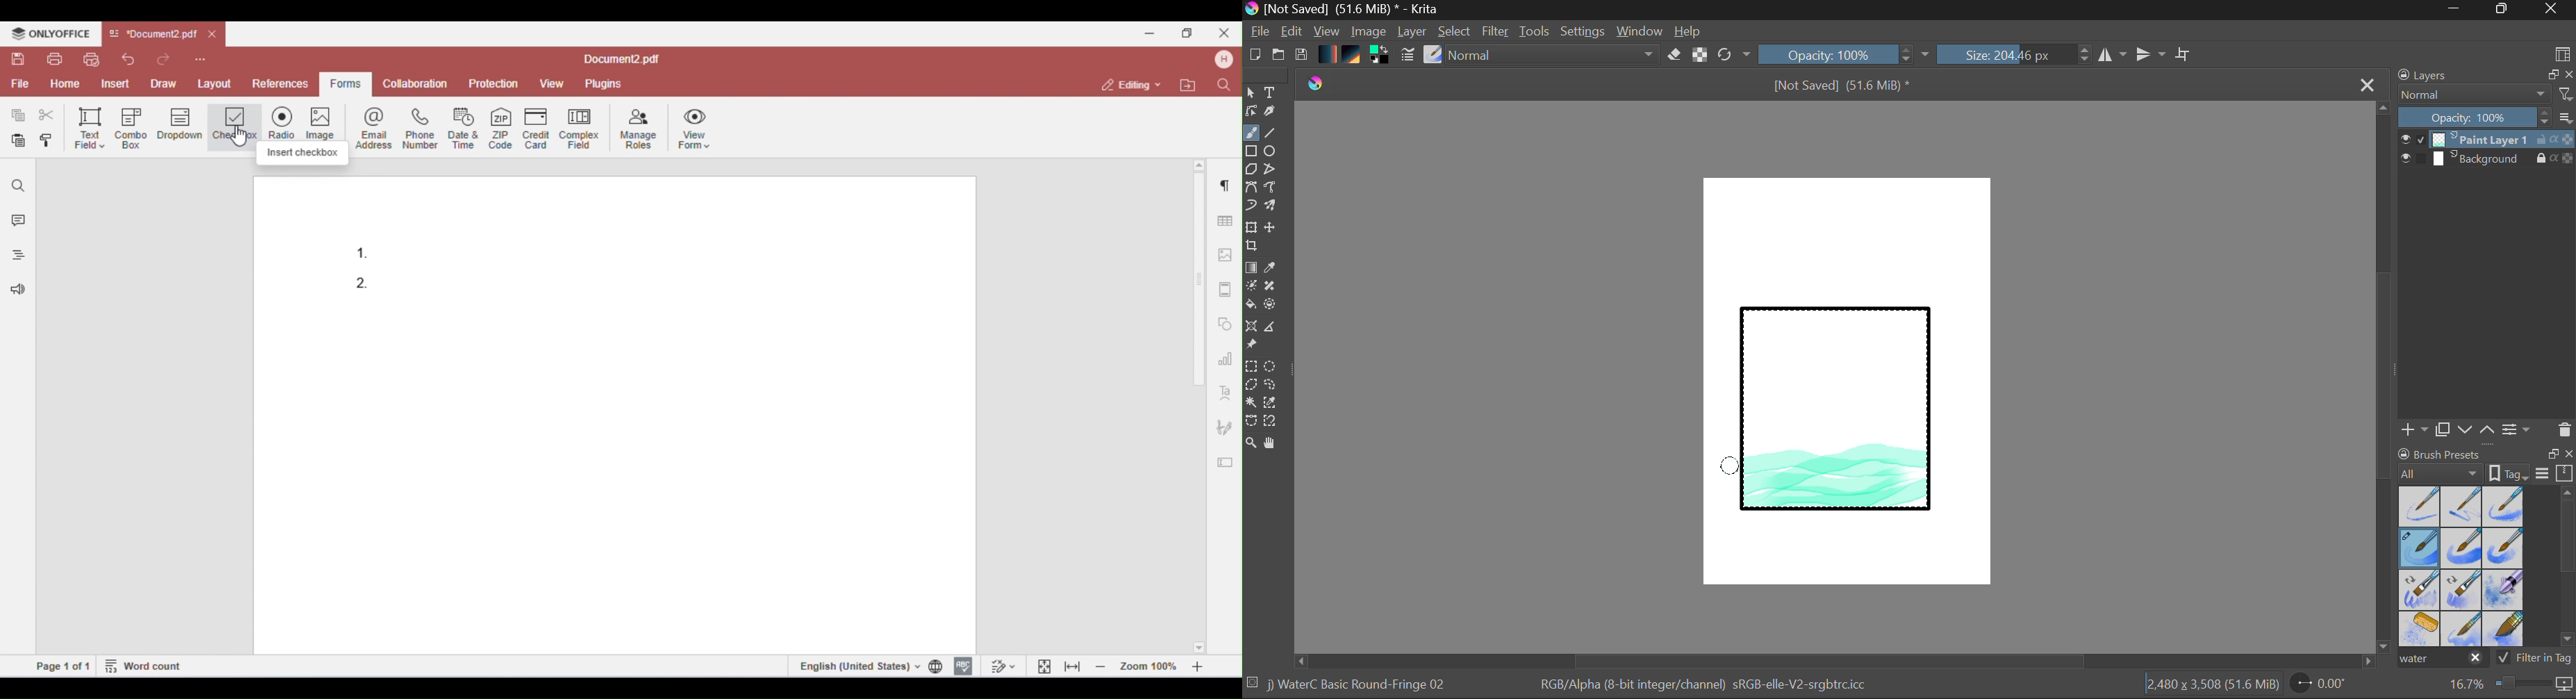  I want to click on Page Rotation, so click(2326, 686).